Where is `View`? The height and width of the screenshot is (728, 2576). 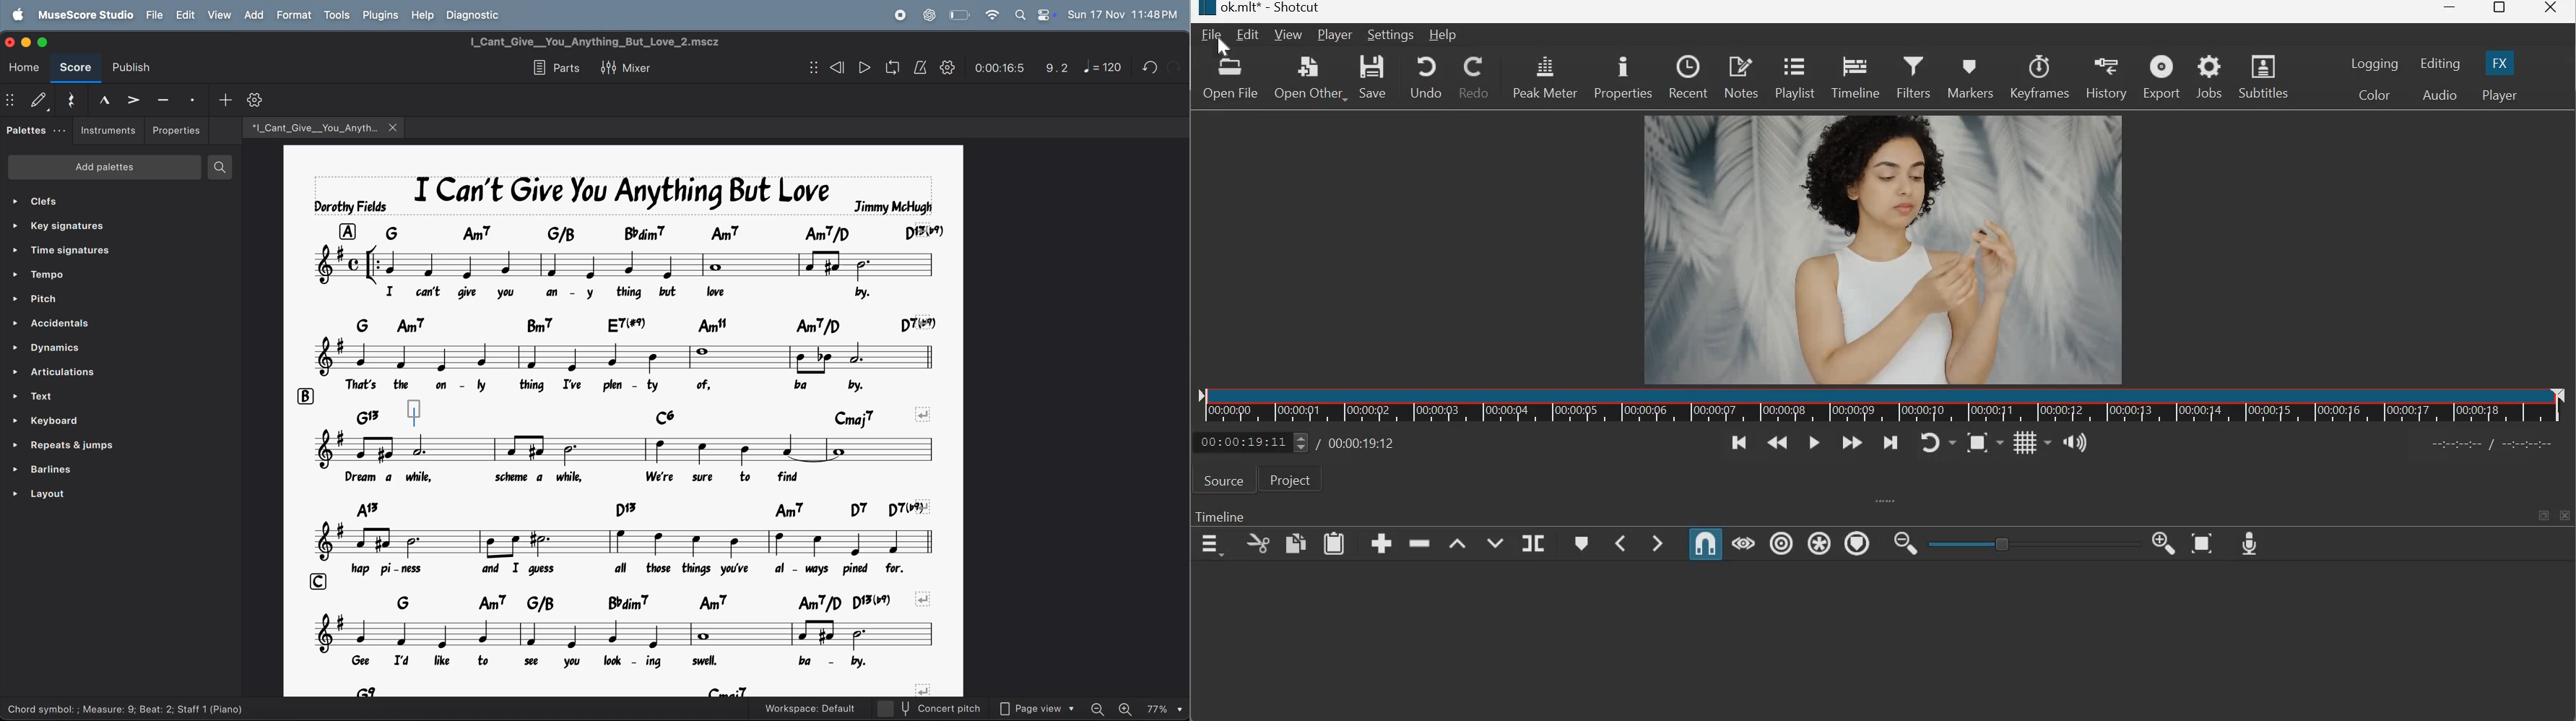 View is located at coordinates (1288, 35).